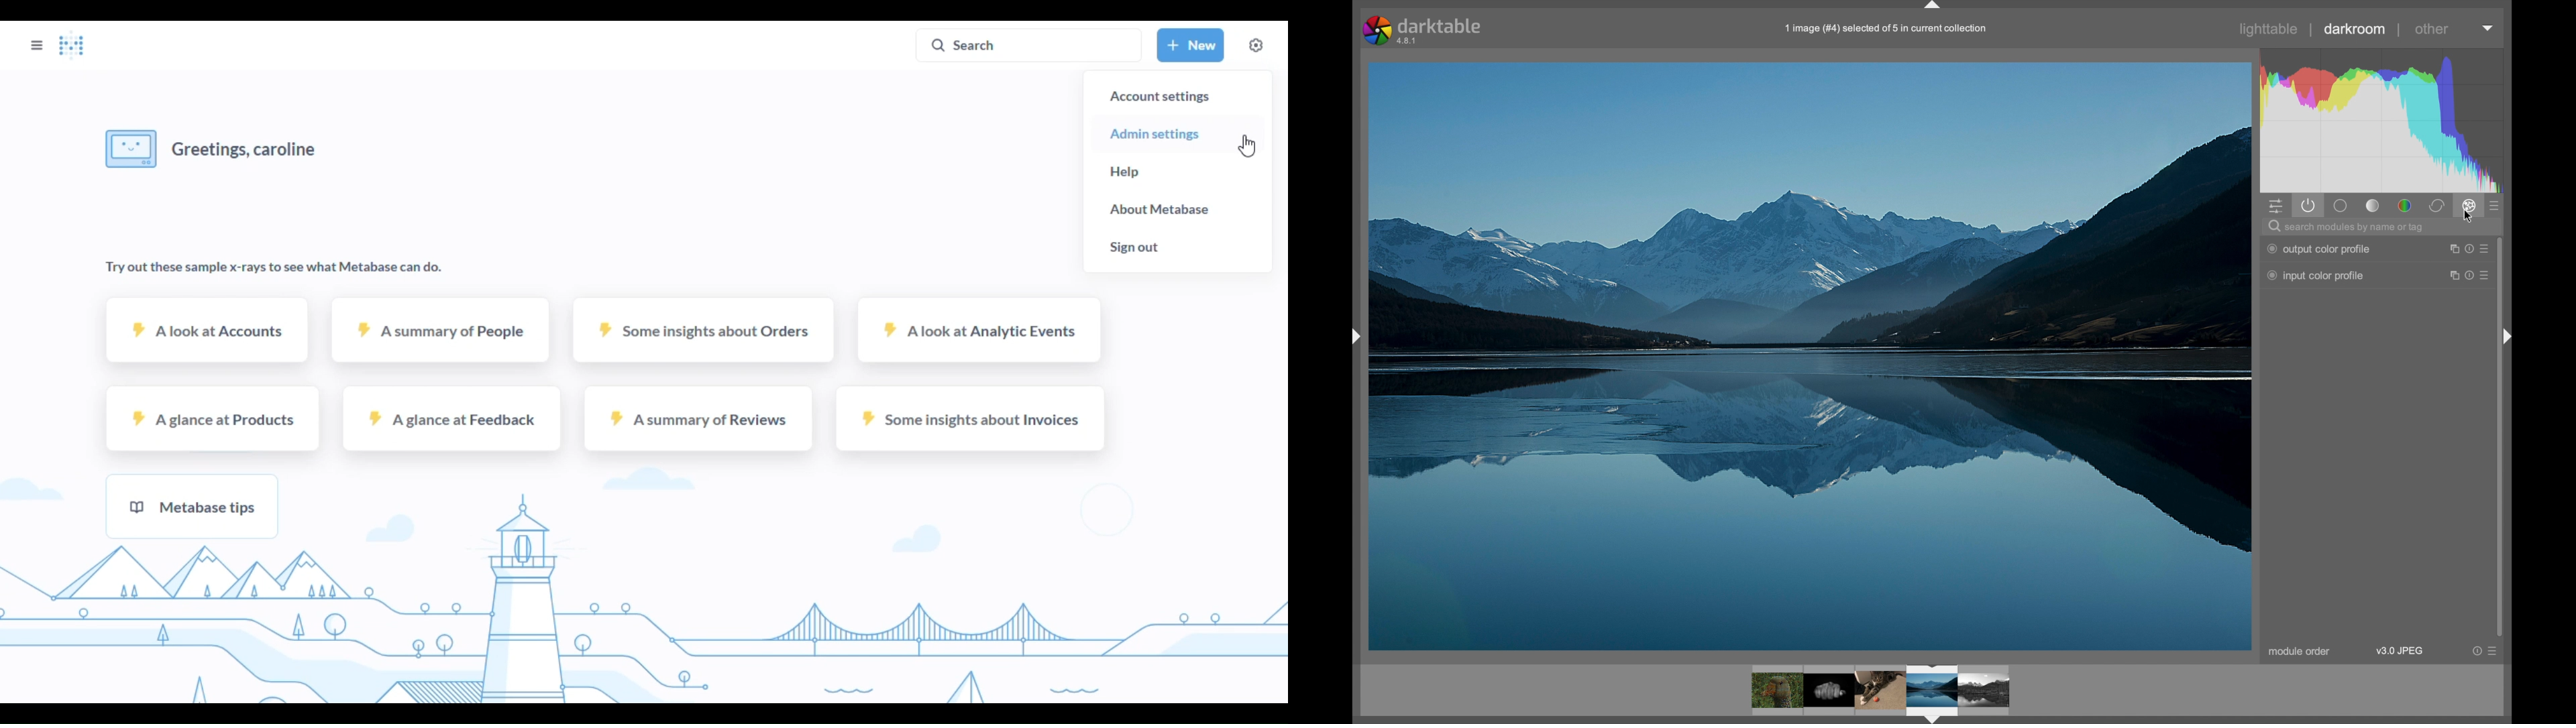  What do you see at coordinates (1191, 44) in the screenshot?
I see `new` at bounding box center [1191, 44].